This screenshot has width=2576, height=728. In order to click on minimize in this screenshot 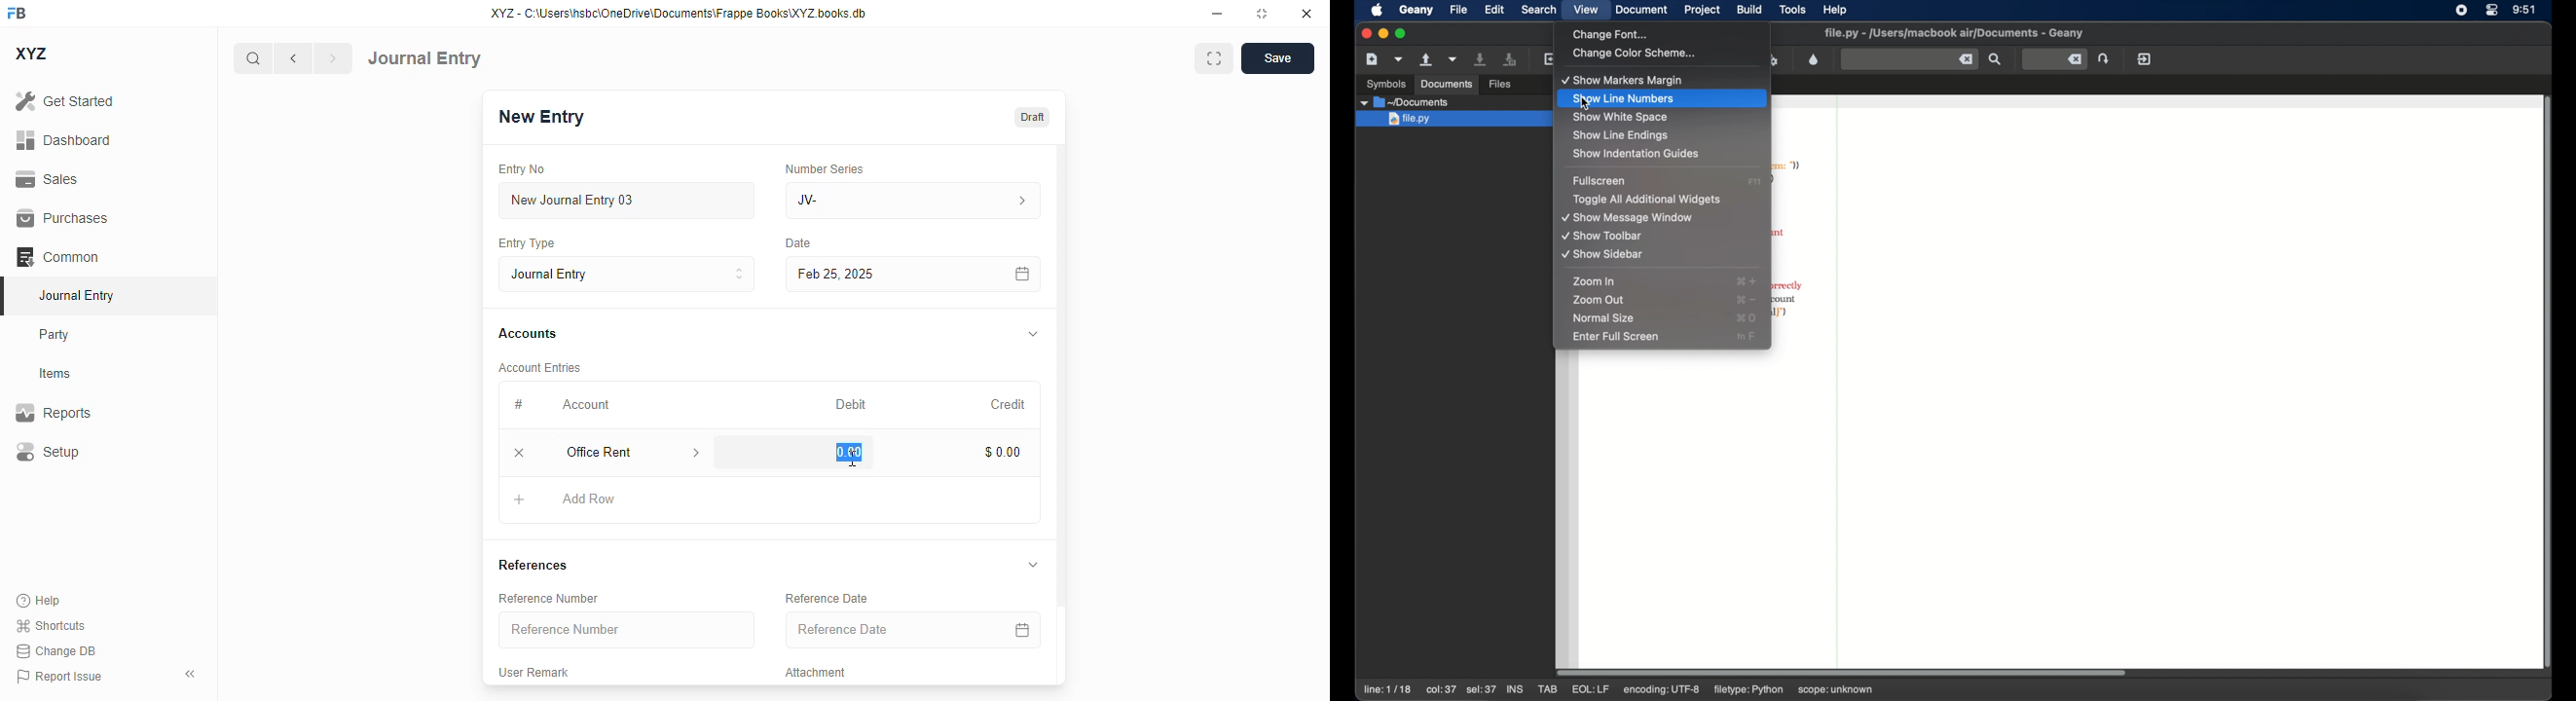, I will do `click(1218, 13)`.